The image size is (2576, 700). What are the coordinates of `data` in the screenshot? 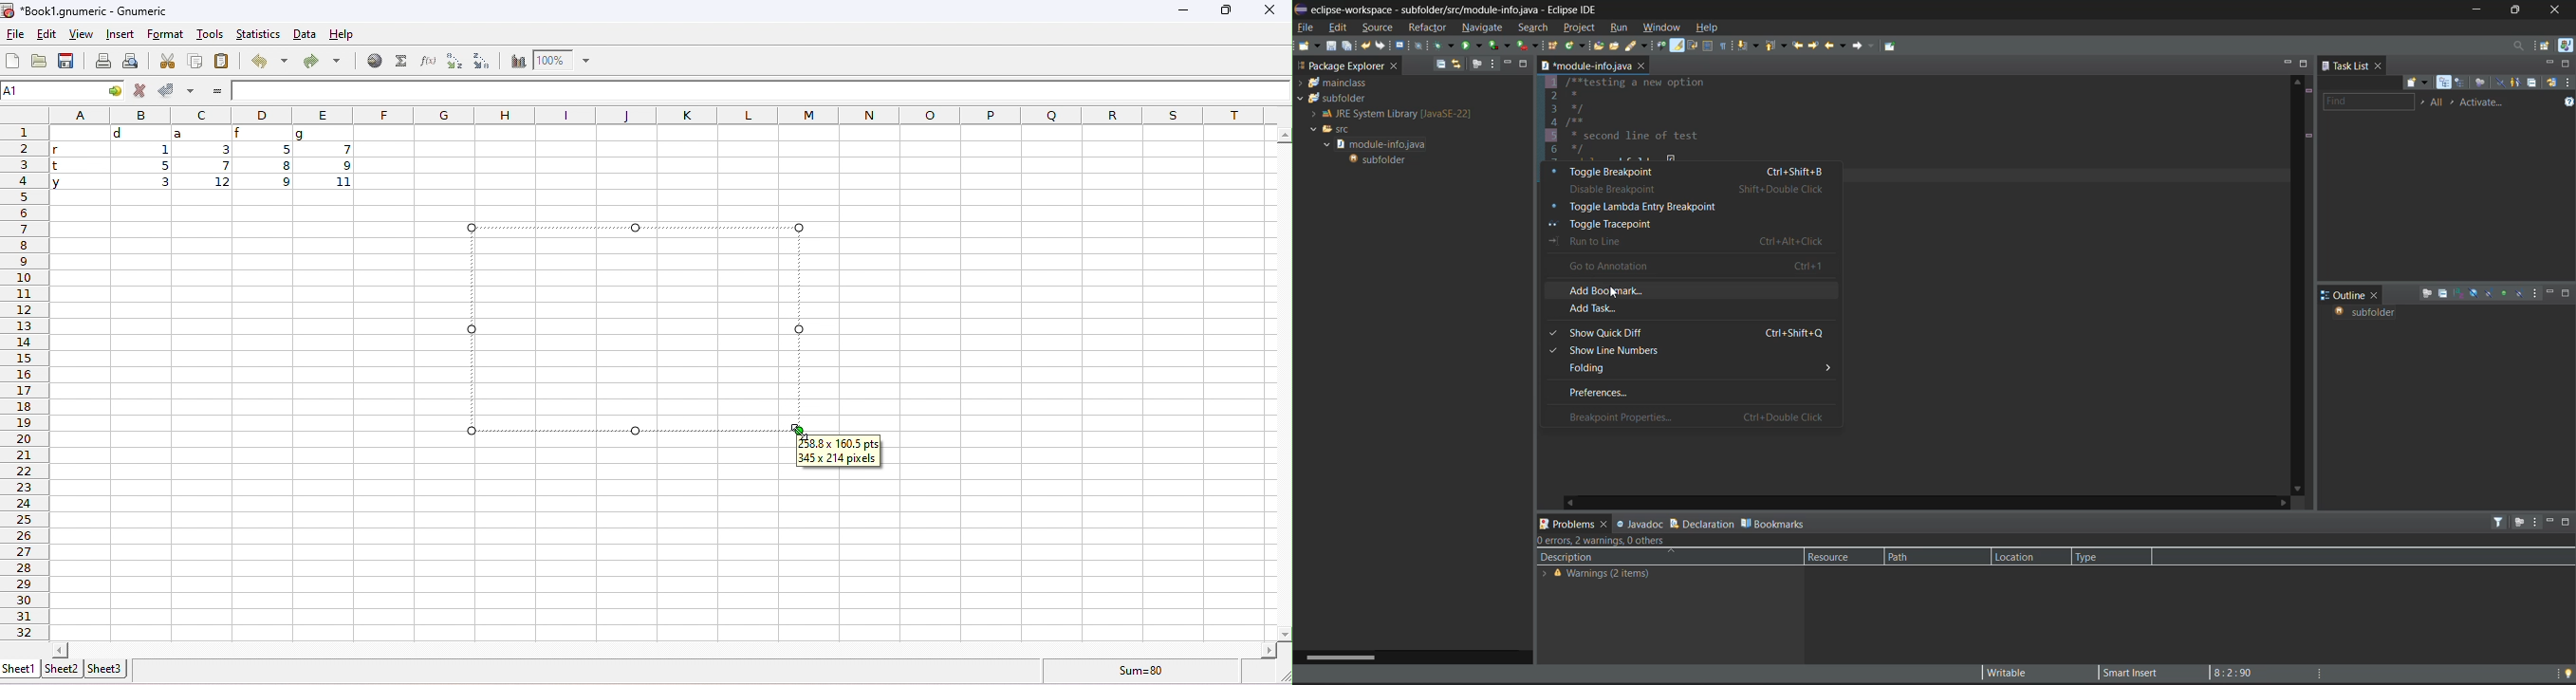 It's located at (304, 34).